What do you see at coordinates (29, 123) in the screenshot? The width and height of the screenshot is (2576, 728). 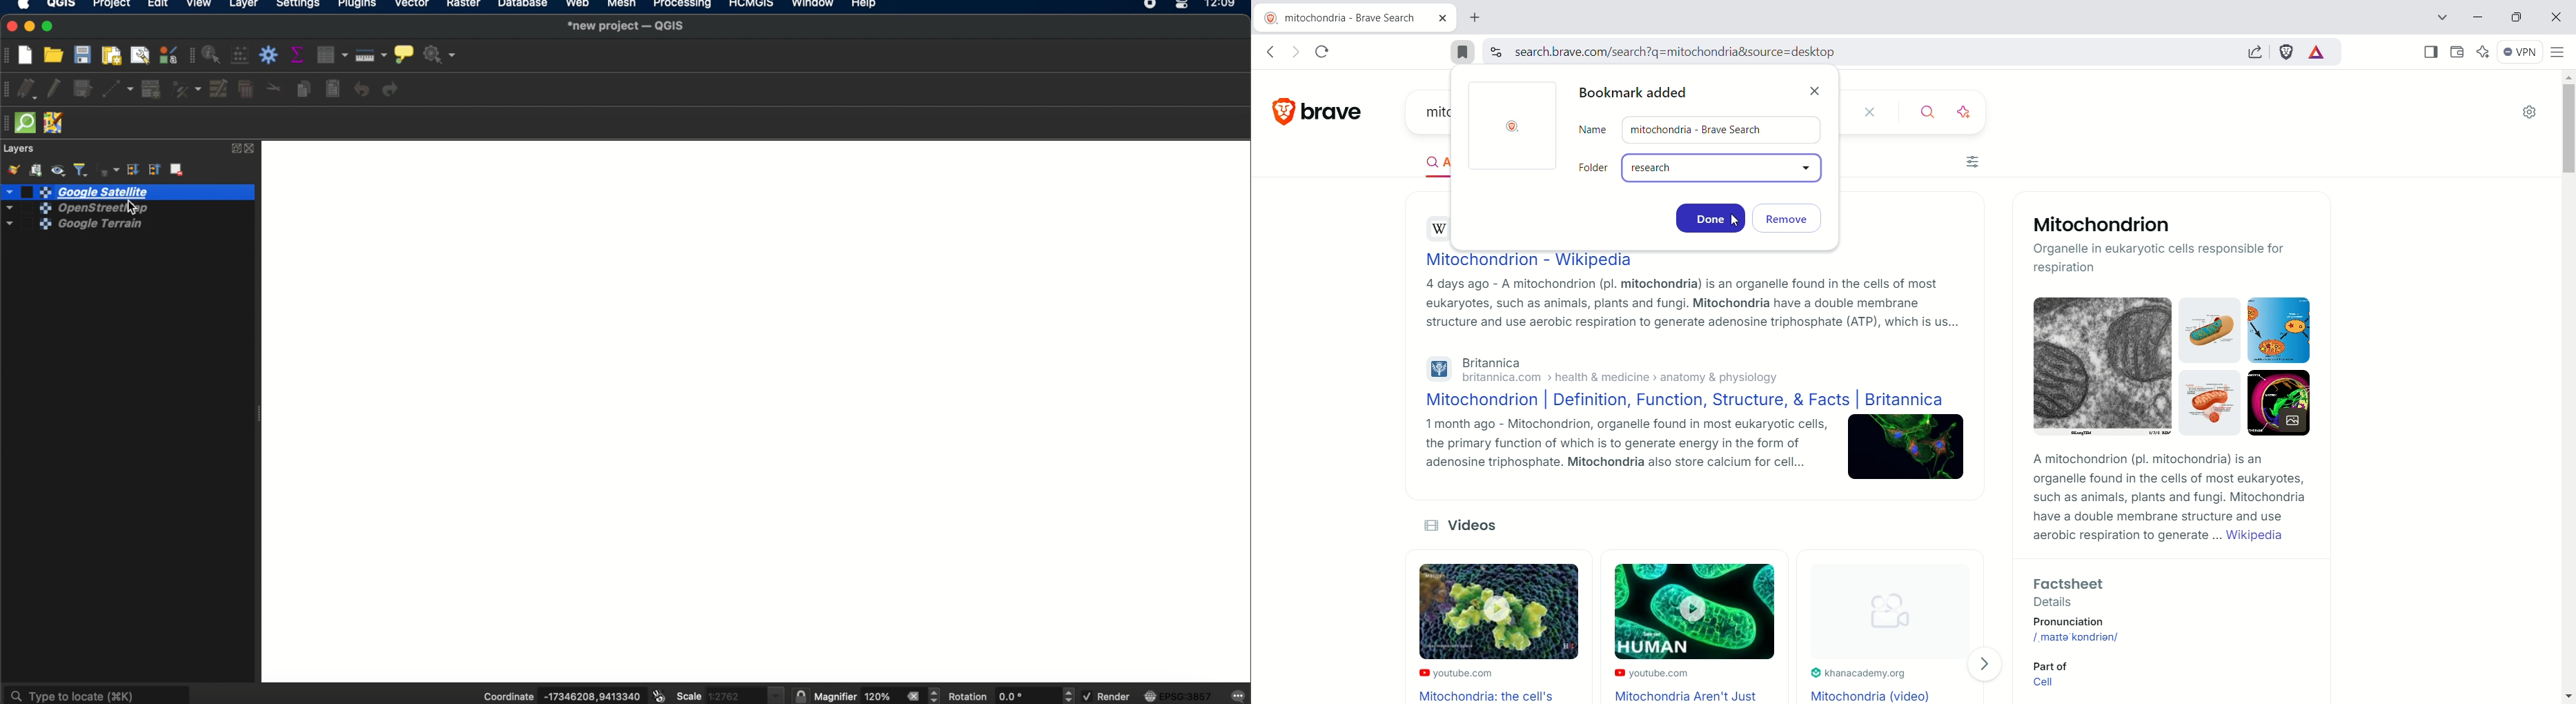 I see `quickOSm` at bounding box center [29, 123].